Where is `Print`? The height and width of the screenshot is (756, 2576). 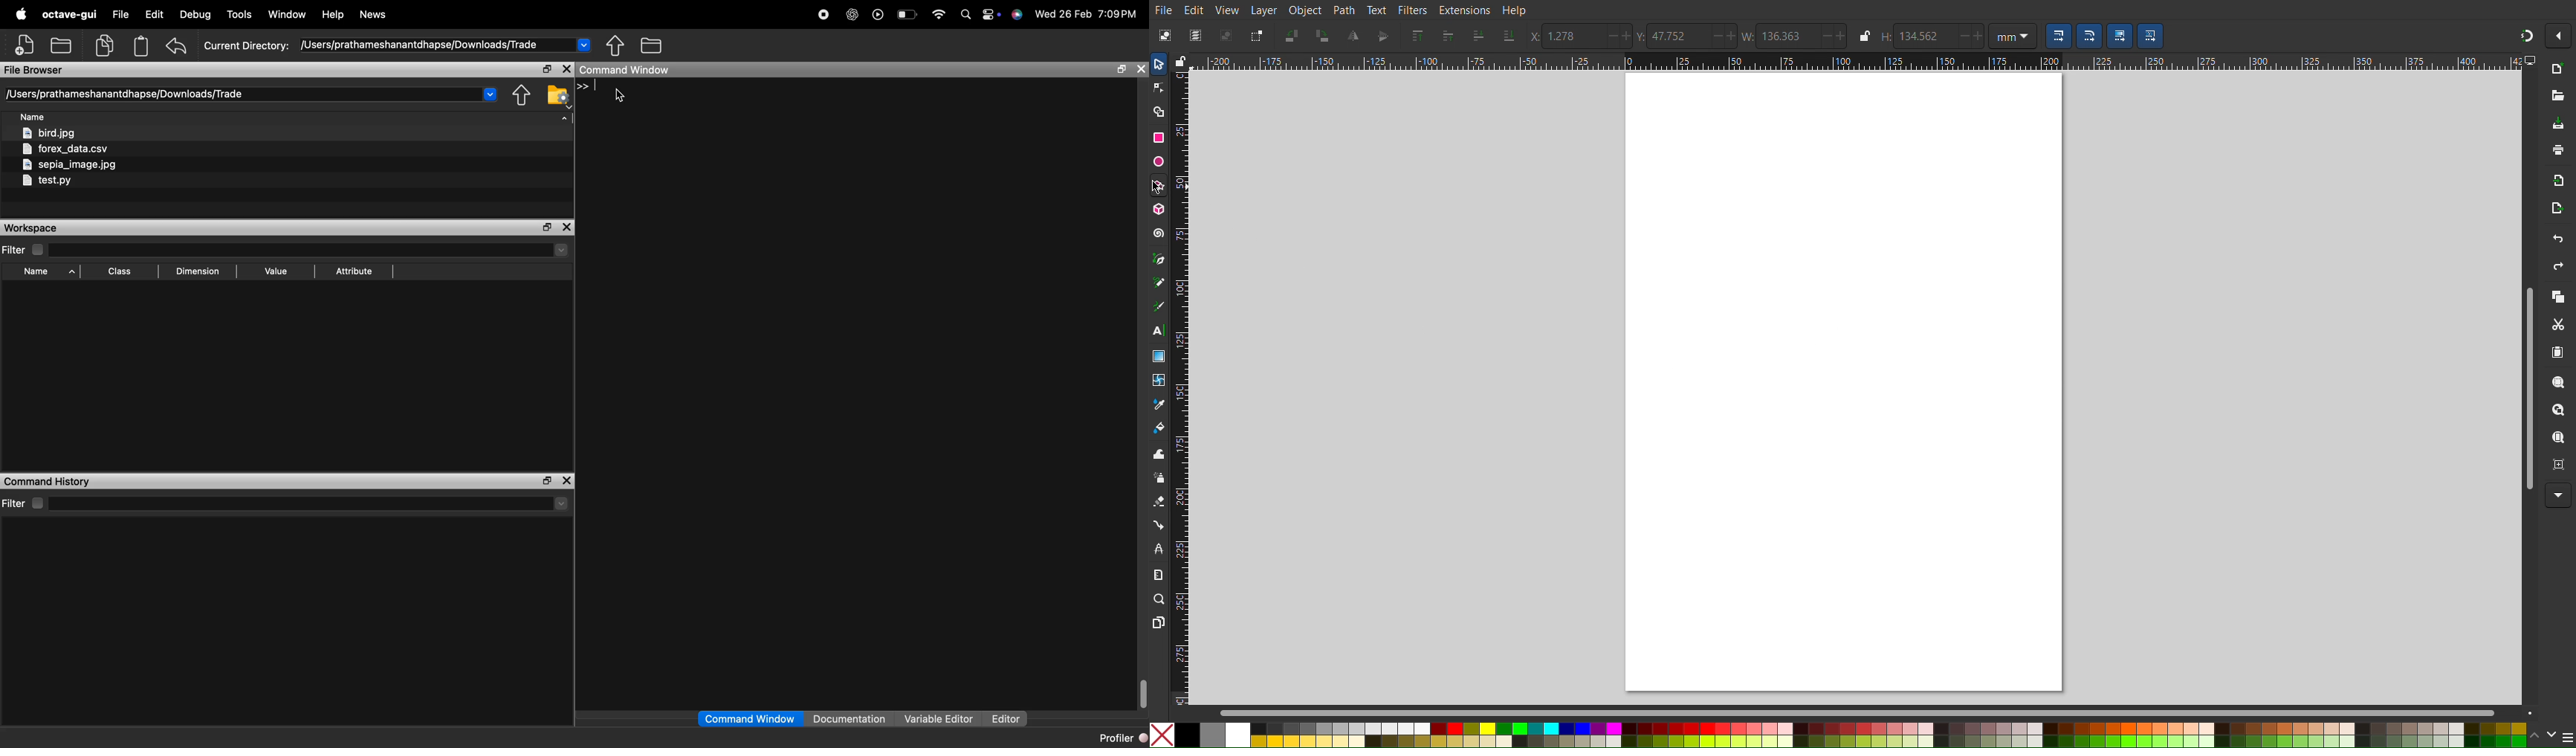 Print is located at coordinates (2559, 151).